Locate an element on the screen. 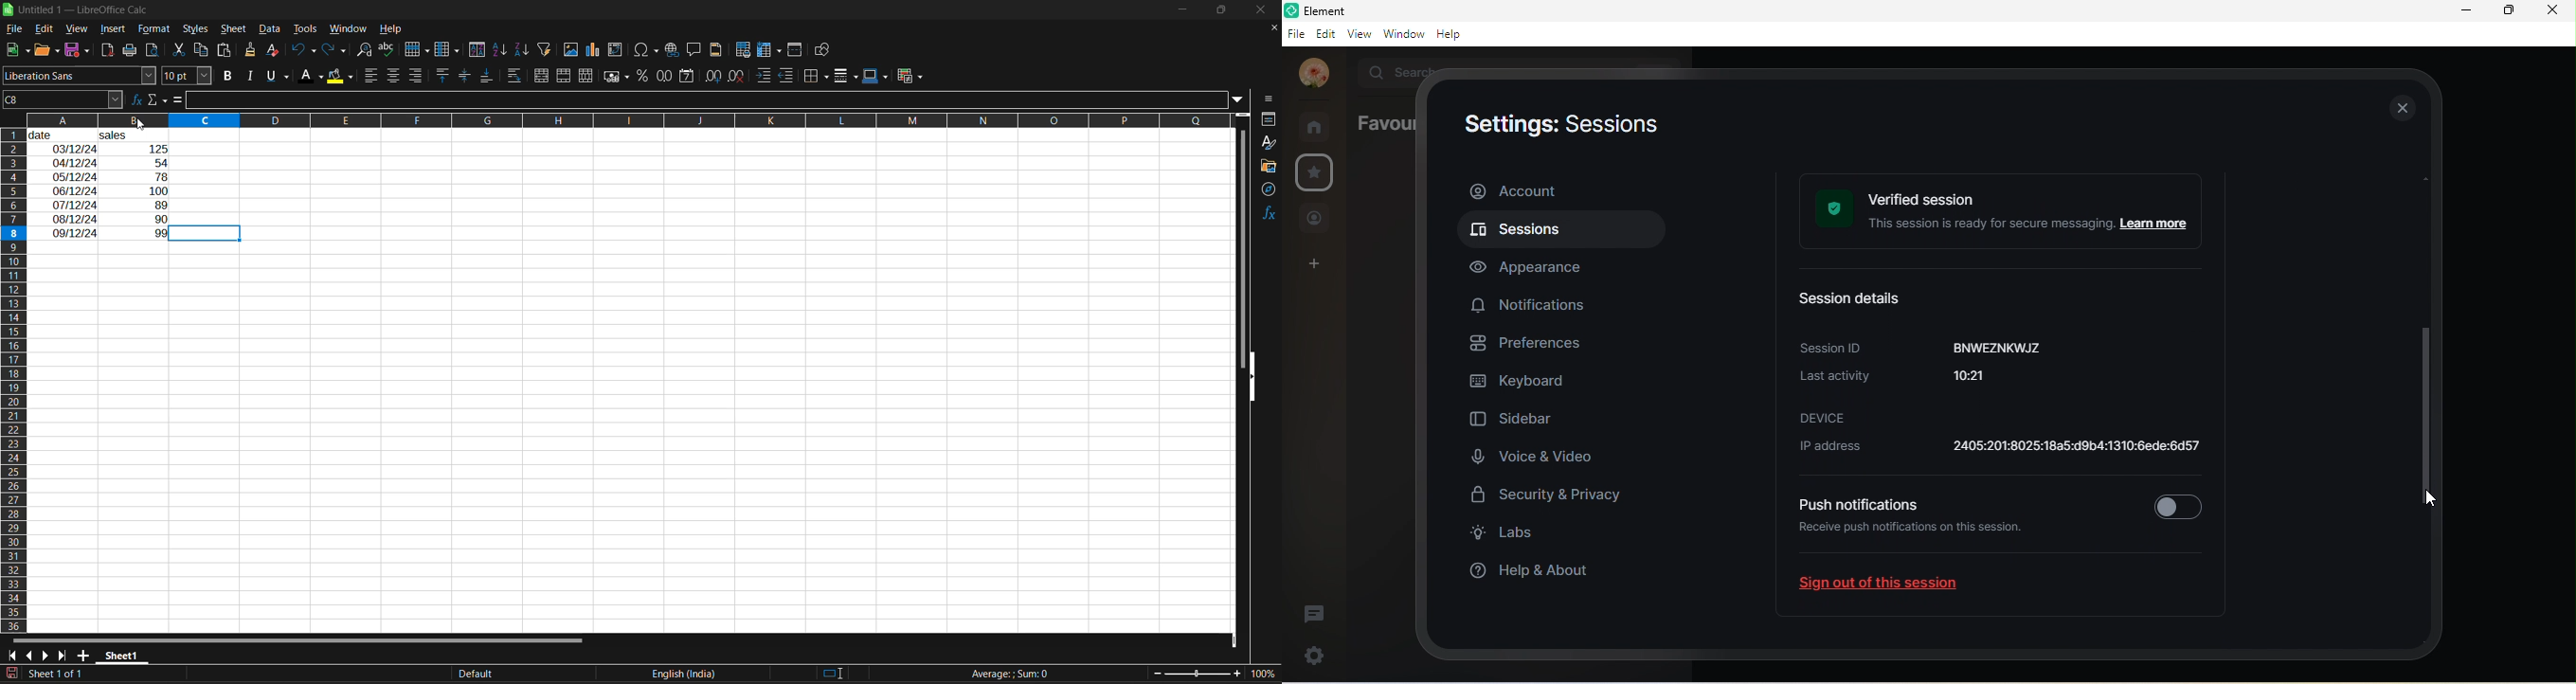 This screenshot has width=2576, height=700. sessions is located at coordinates (1558, 232).